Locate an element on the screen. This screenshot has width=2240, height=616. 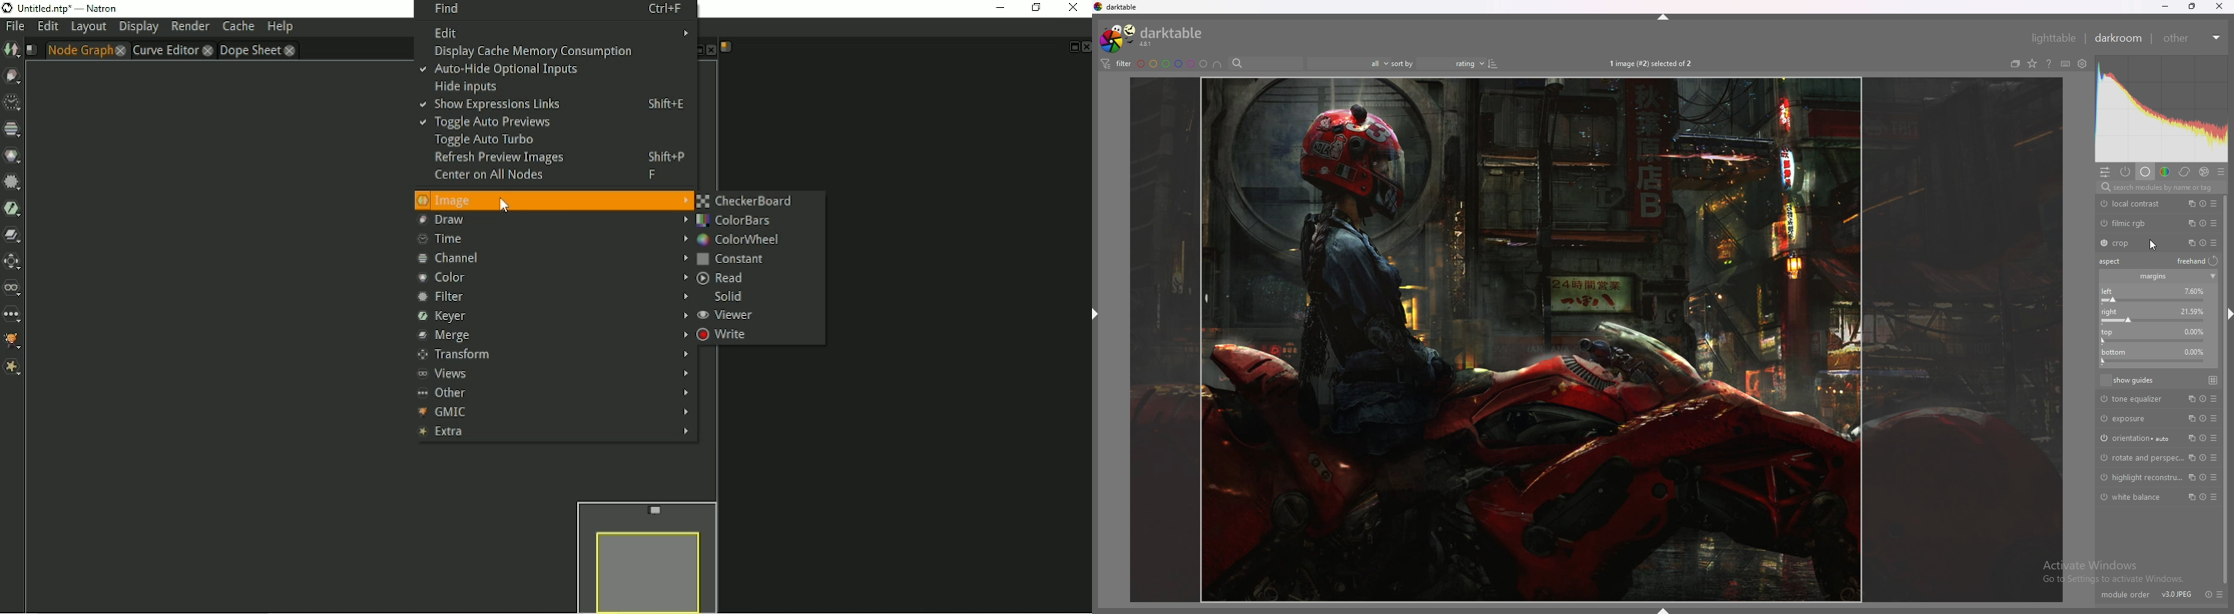
filter by images rating is located at coordinates (1348, 63).